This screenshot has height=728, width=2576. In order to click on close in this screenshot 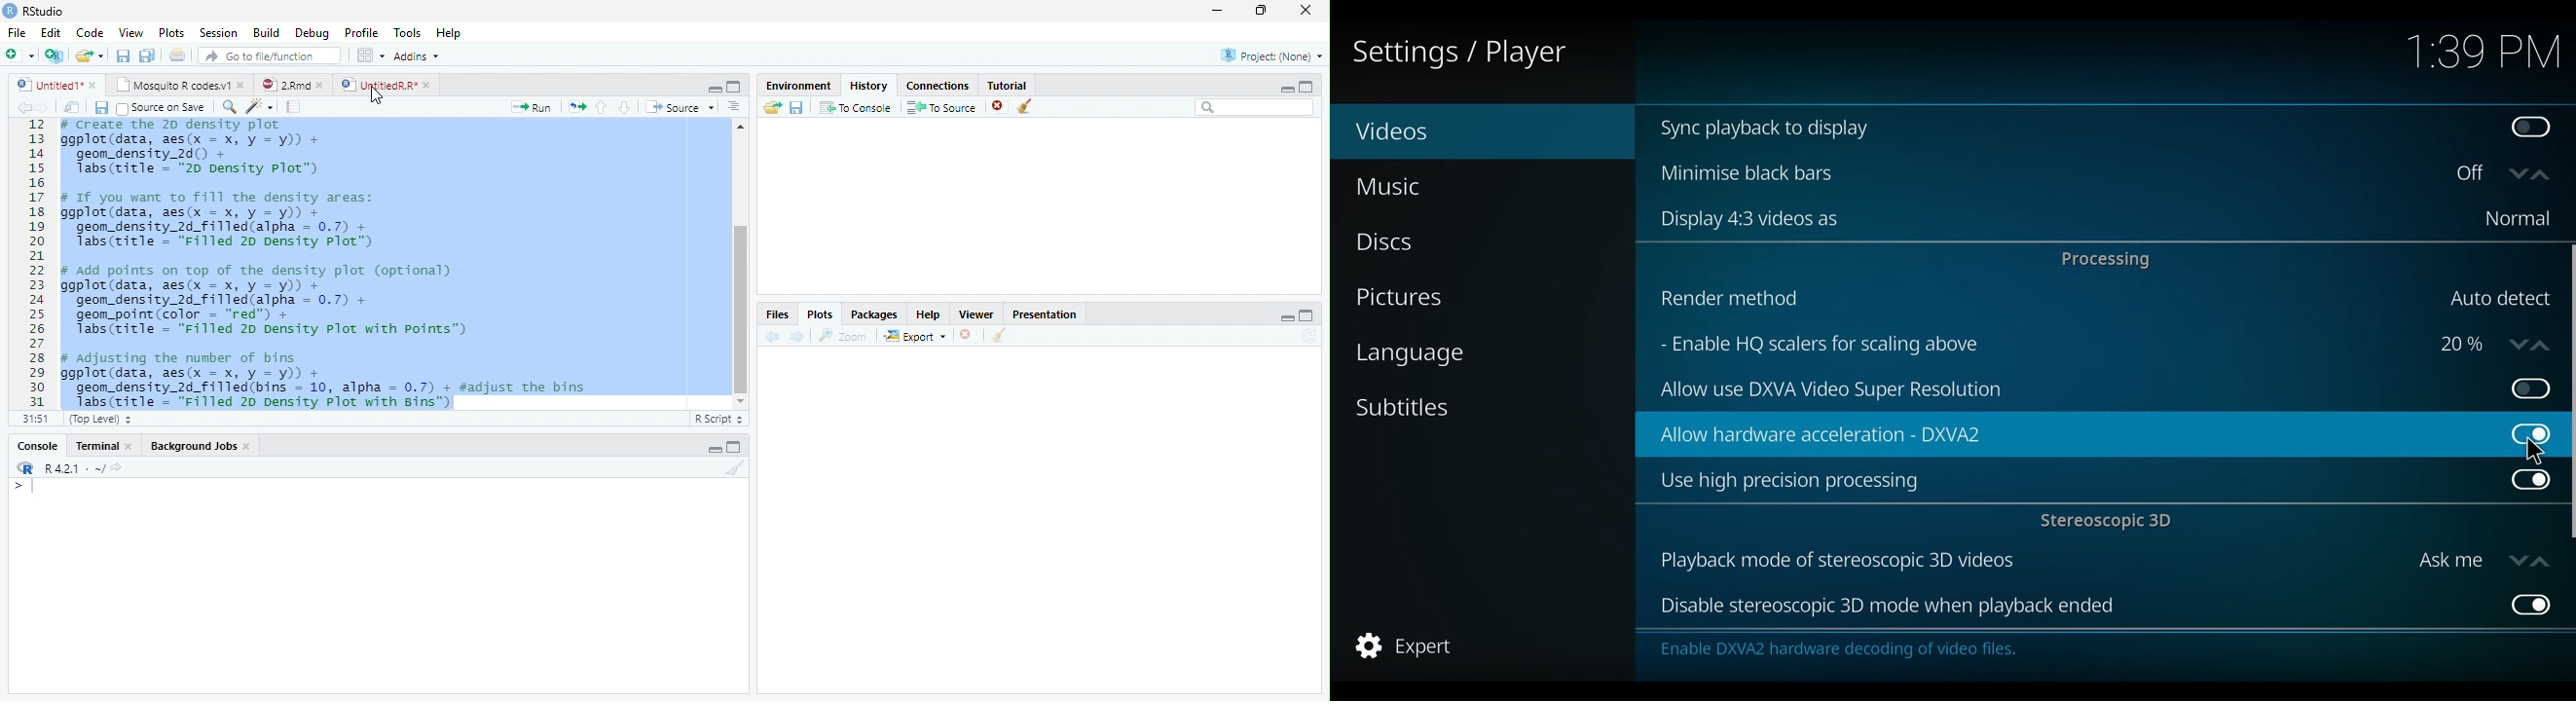, I will do `click(1306, 10)`.